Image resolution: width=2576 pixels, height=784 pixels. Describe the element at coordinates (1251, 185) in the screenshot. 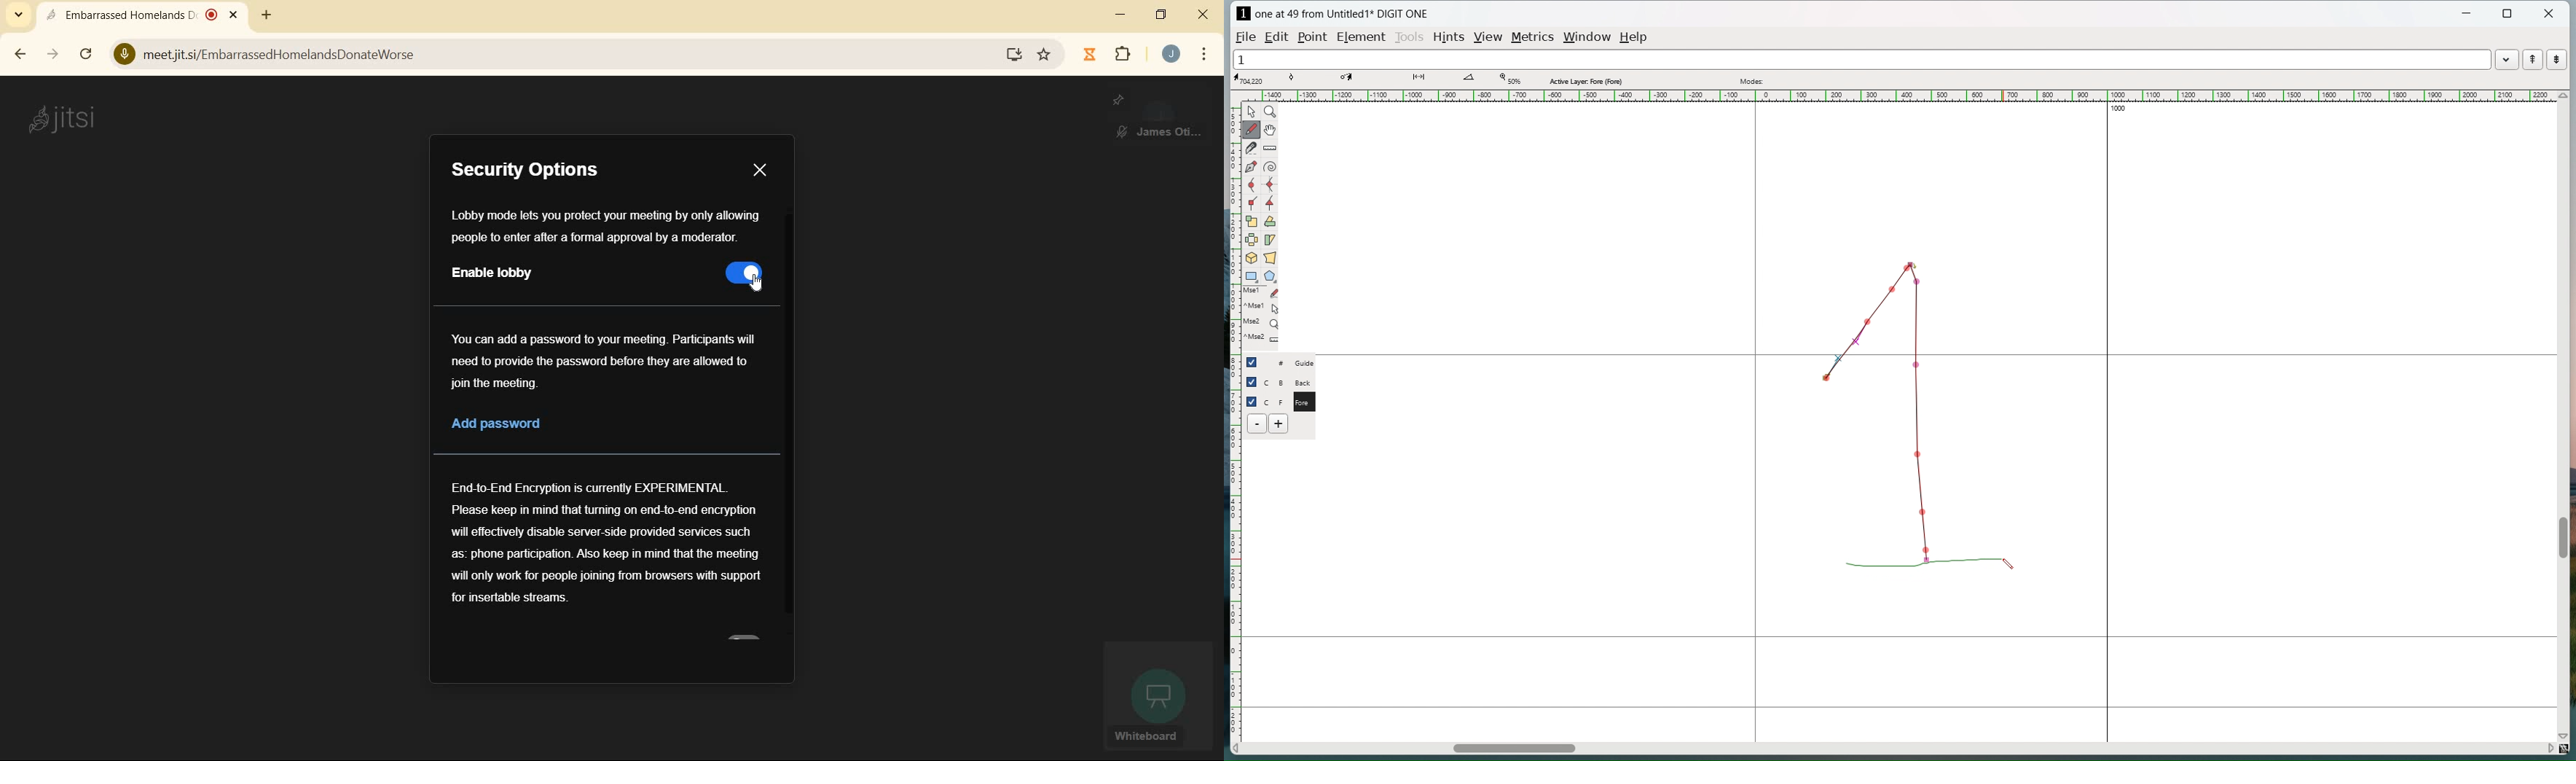

I see `add a curve point` at that location.